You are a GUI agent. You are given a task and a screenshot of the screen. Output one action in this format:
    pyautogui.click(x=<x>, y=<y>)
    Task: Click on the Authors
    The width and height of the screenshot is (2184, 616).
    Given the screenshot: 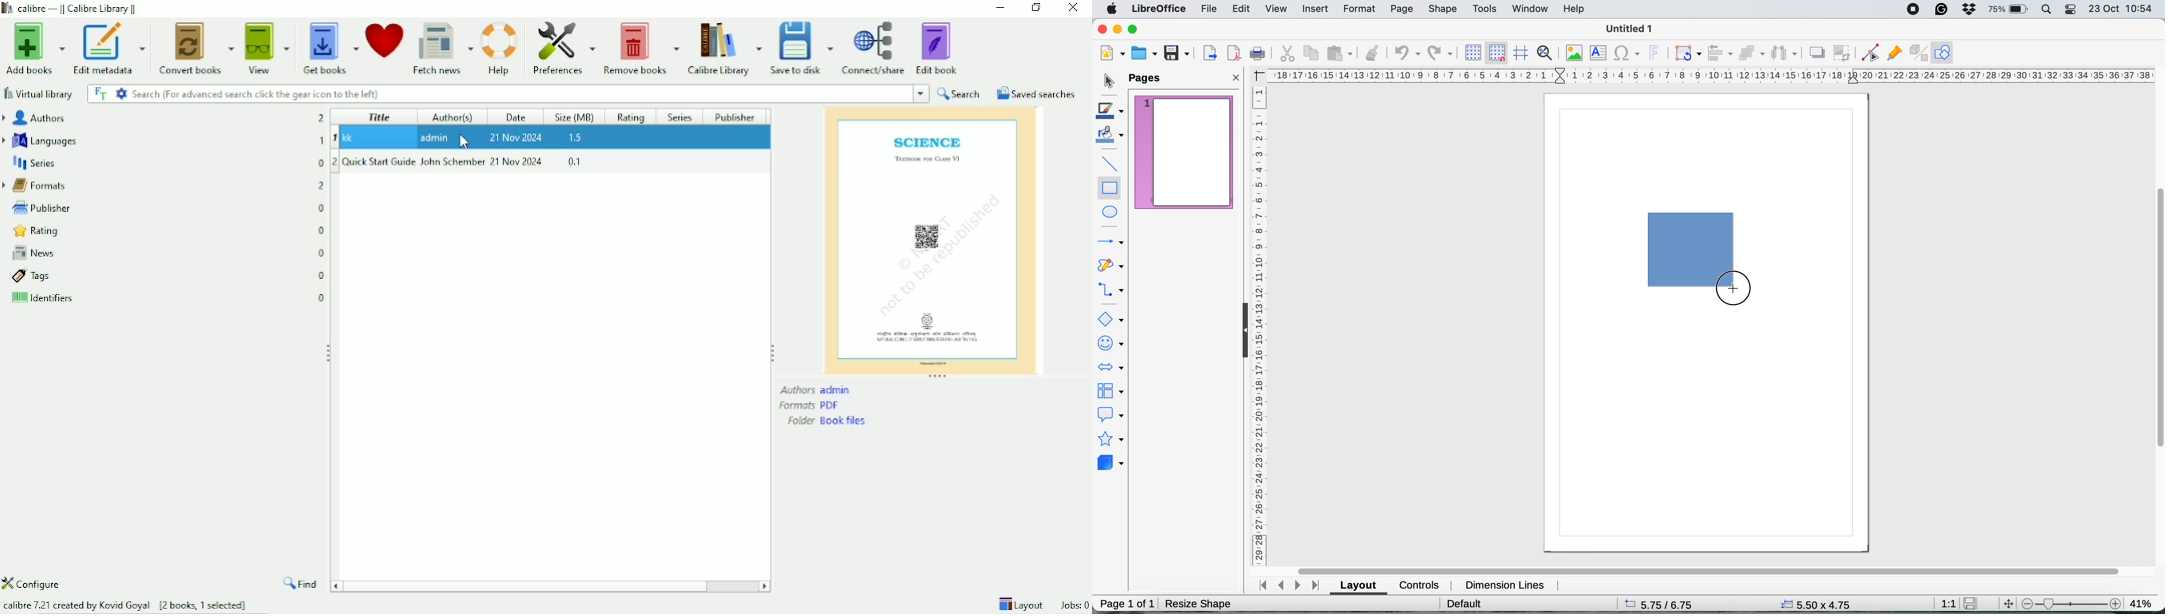 What is the action you would take?
    pyautogui.click(x=816, y=389)
    